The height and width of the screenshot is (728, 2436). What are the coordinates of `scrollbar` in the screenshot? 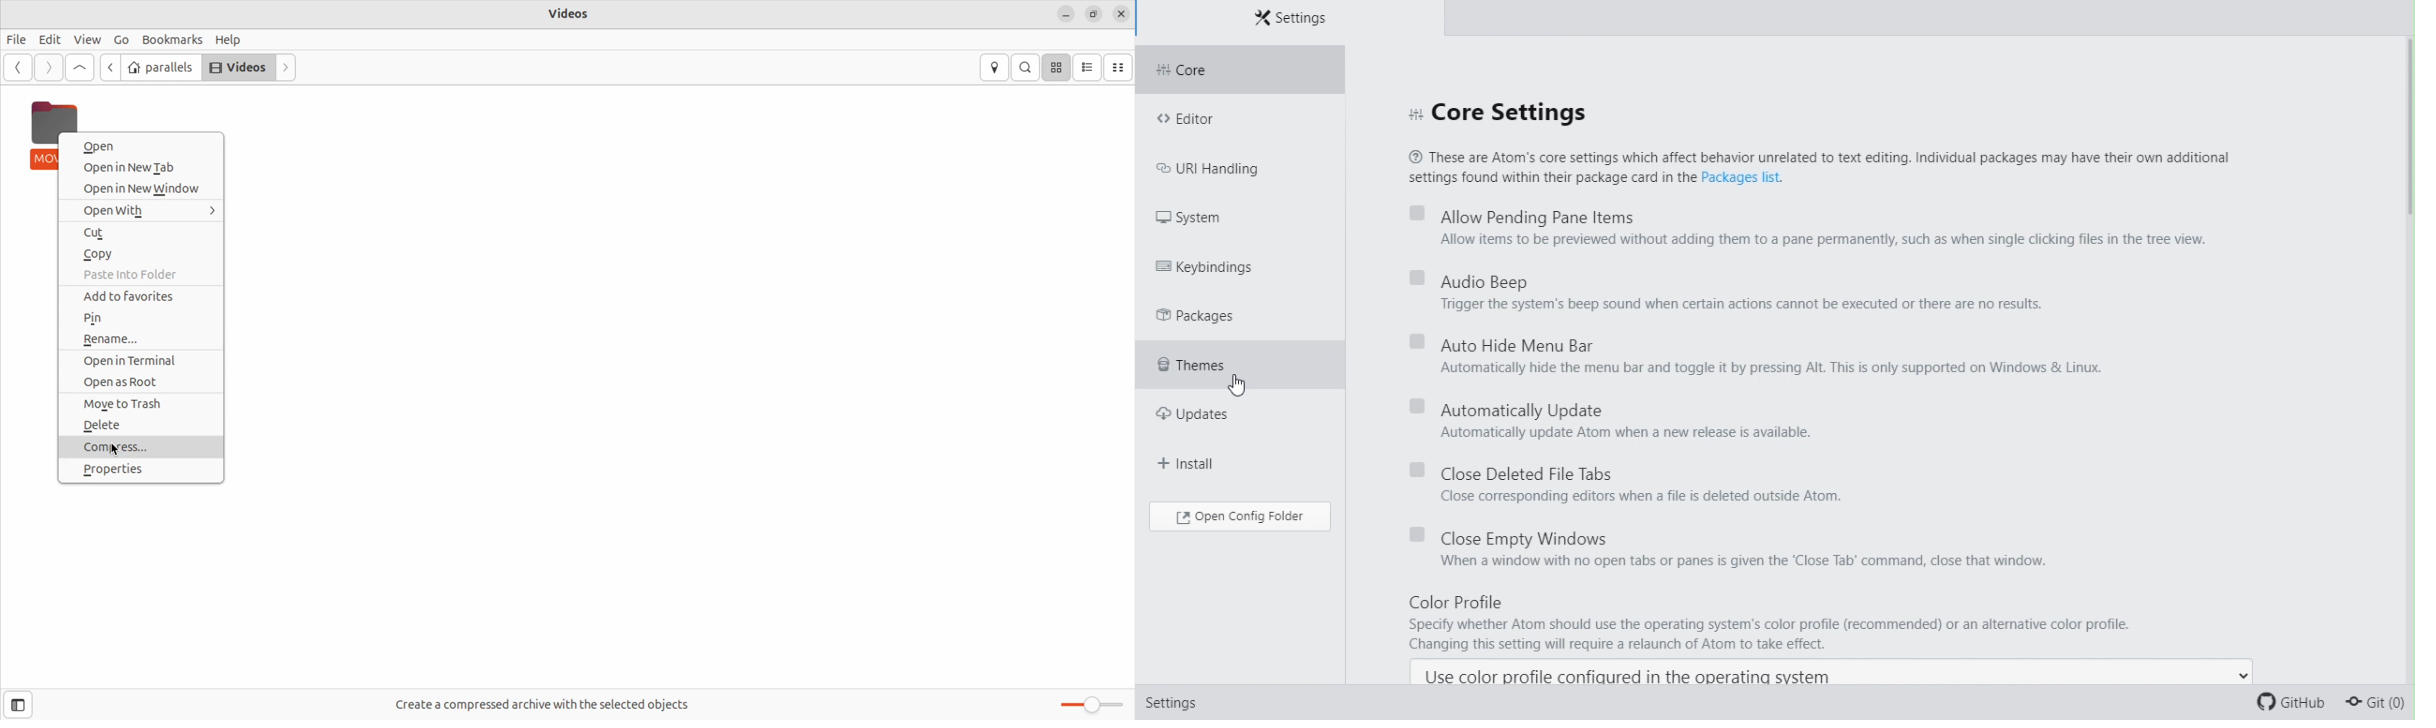 It's located at (2407, 152).